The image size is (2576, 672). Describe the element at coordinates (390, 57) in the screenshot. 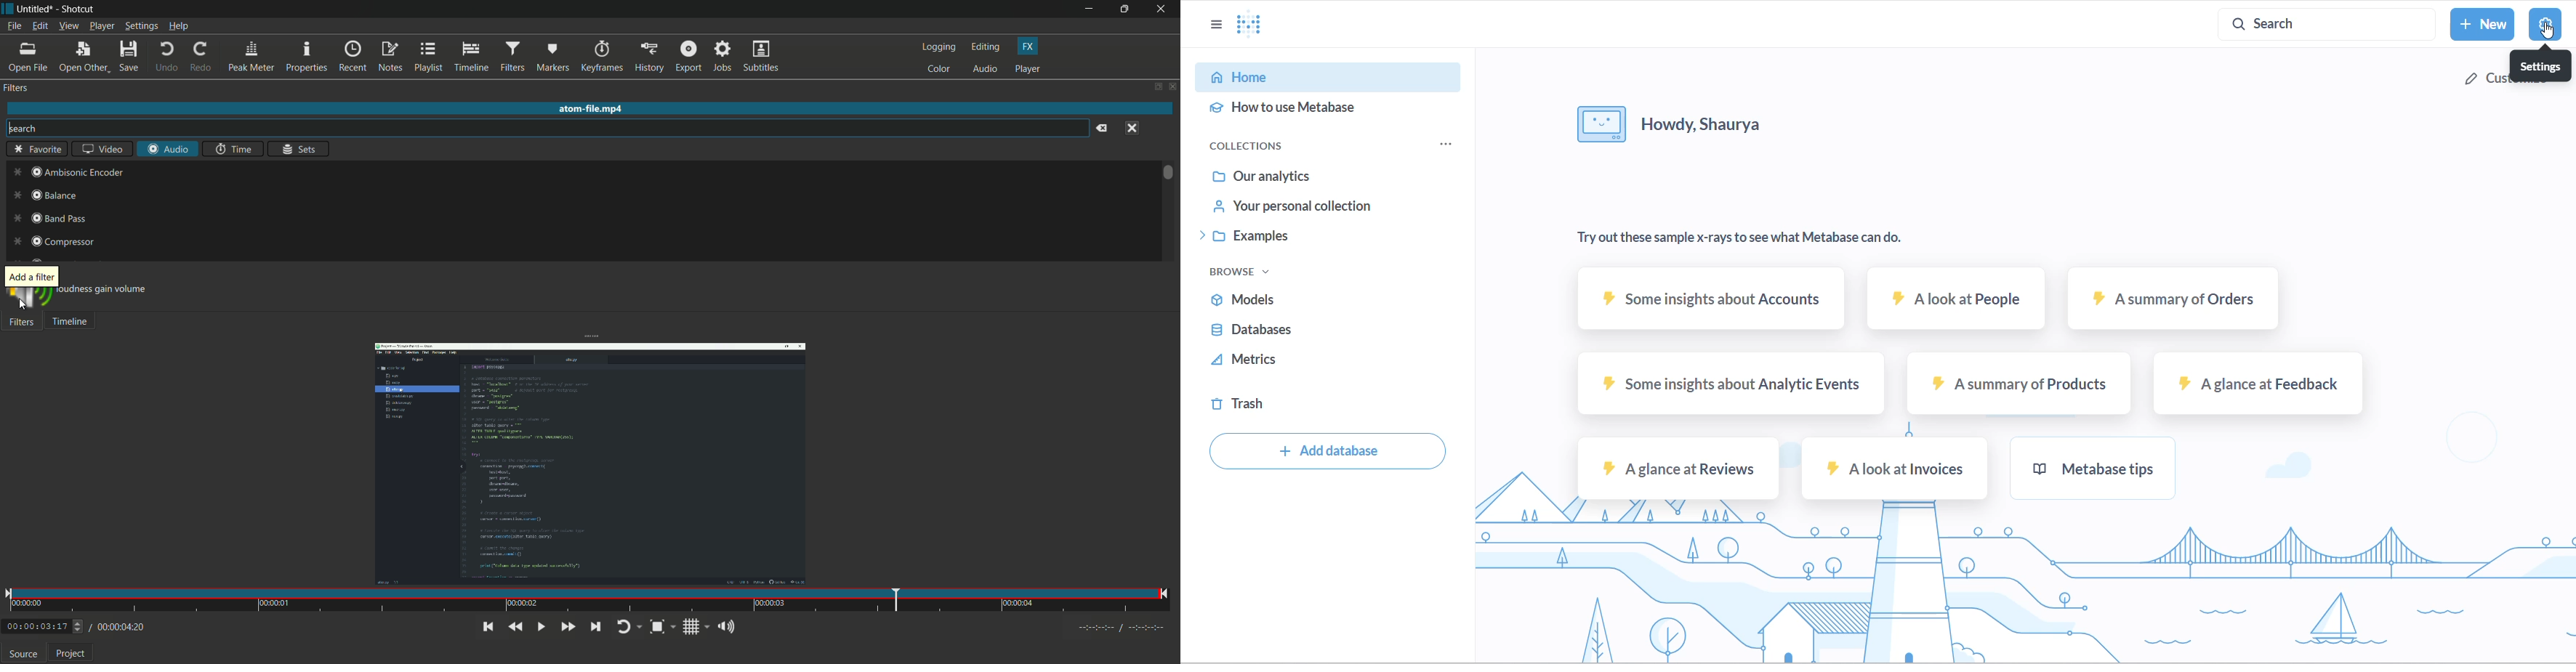

I see `notes` at that location.